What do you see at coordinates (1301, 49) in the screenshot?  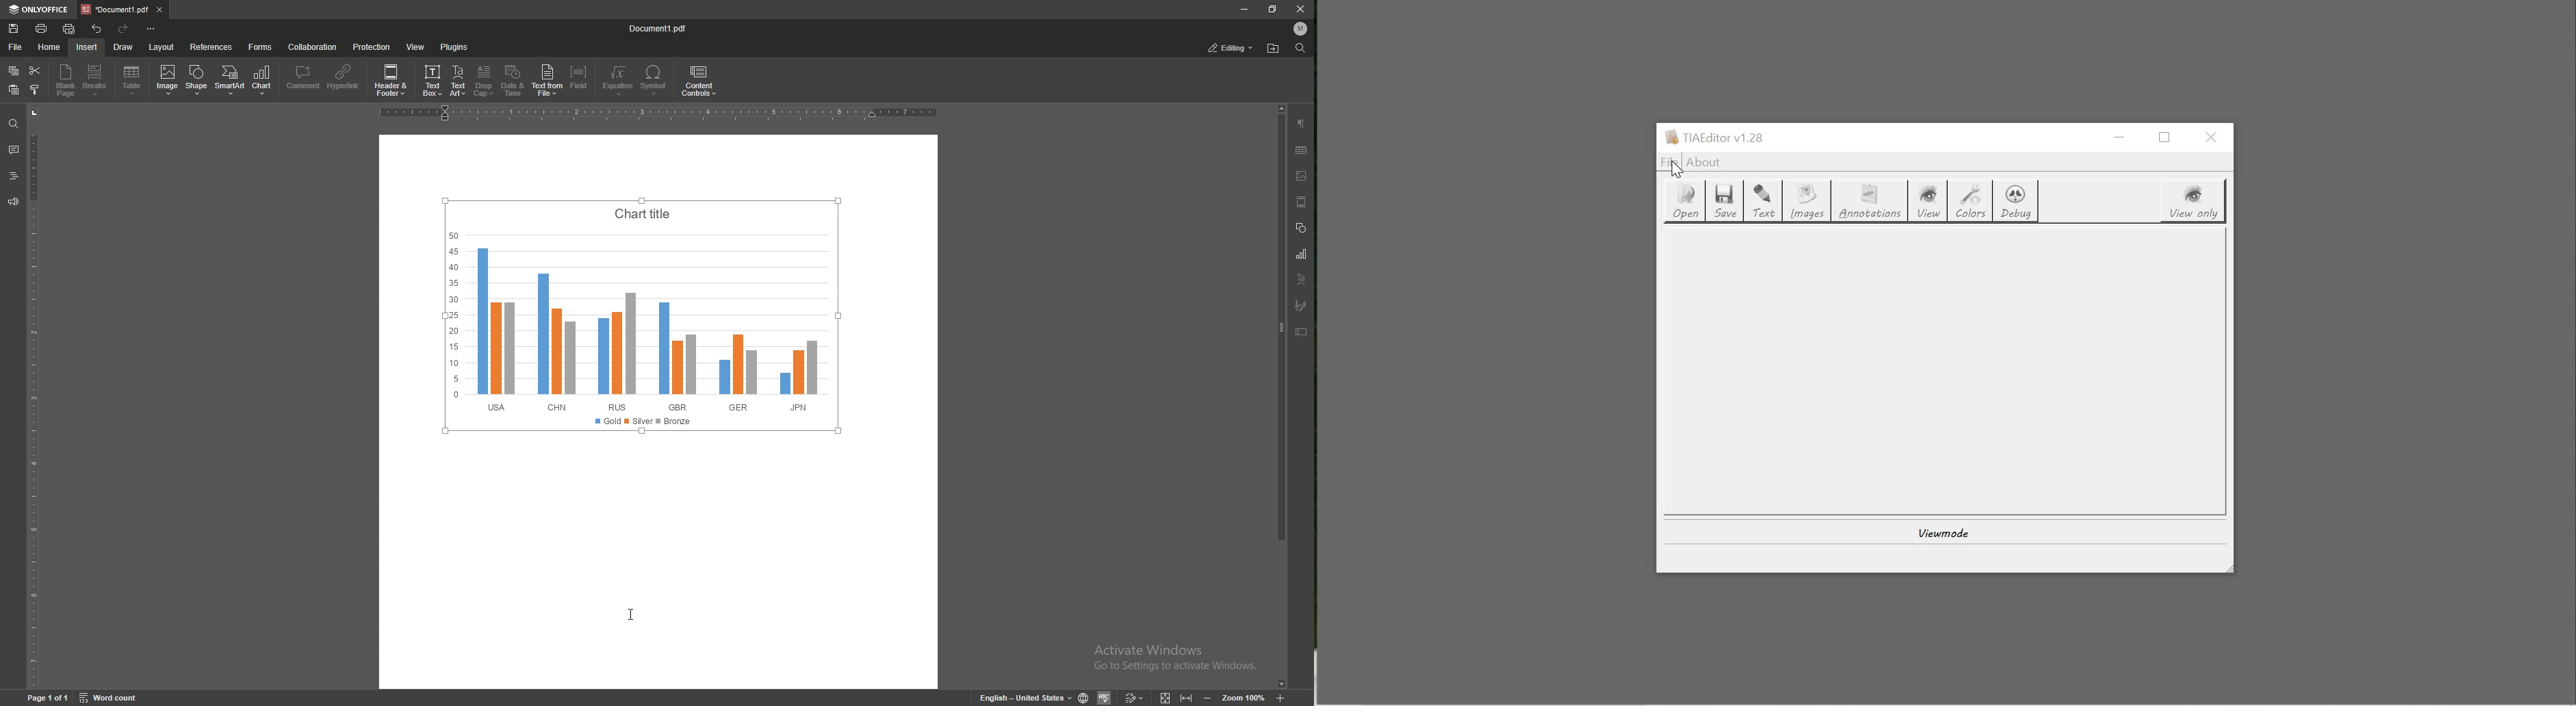 I see `find` at bounding box center [1301, 49].